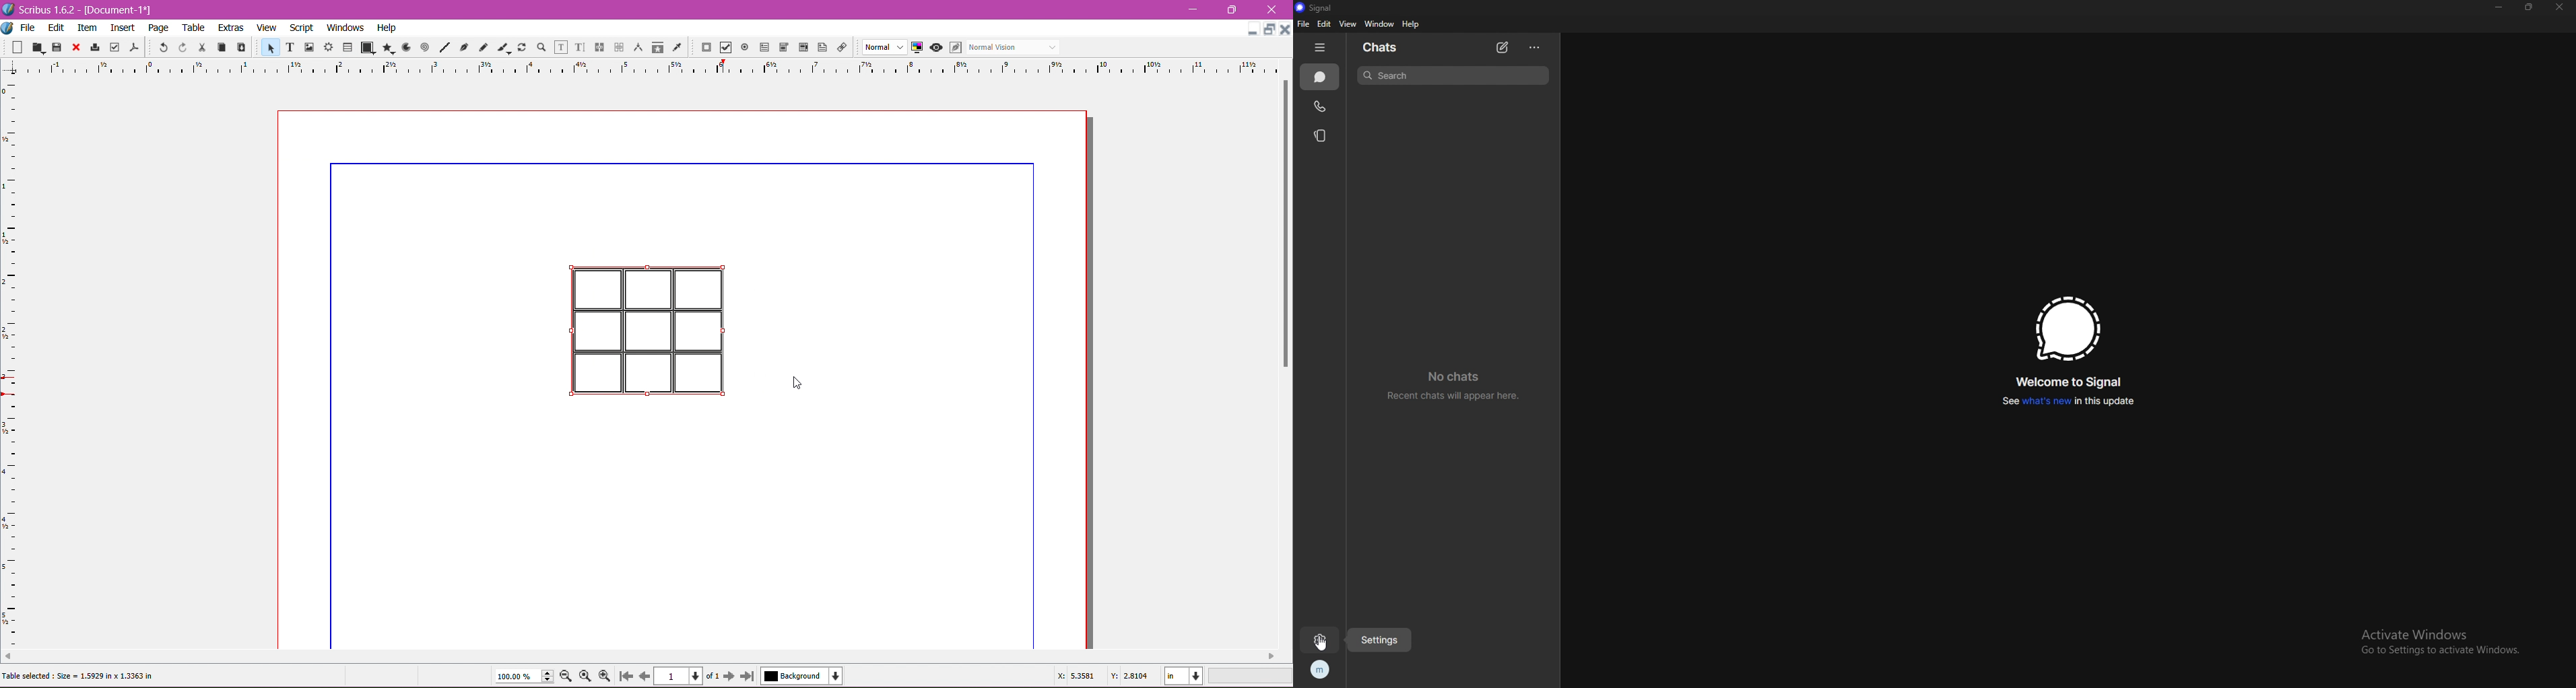 The width and height of the screenshot is (2576, 700). Describe the element at coordinates (86, 675) in the screenshot. I see `Insert a table (A)` at that location.